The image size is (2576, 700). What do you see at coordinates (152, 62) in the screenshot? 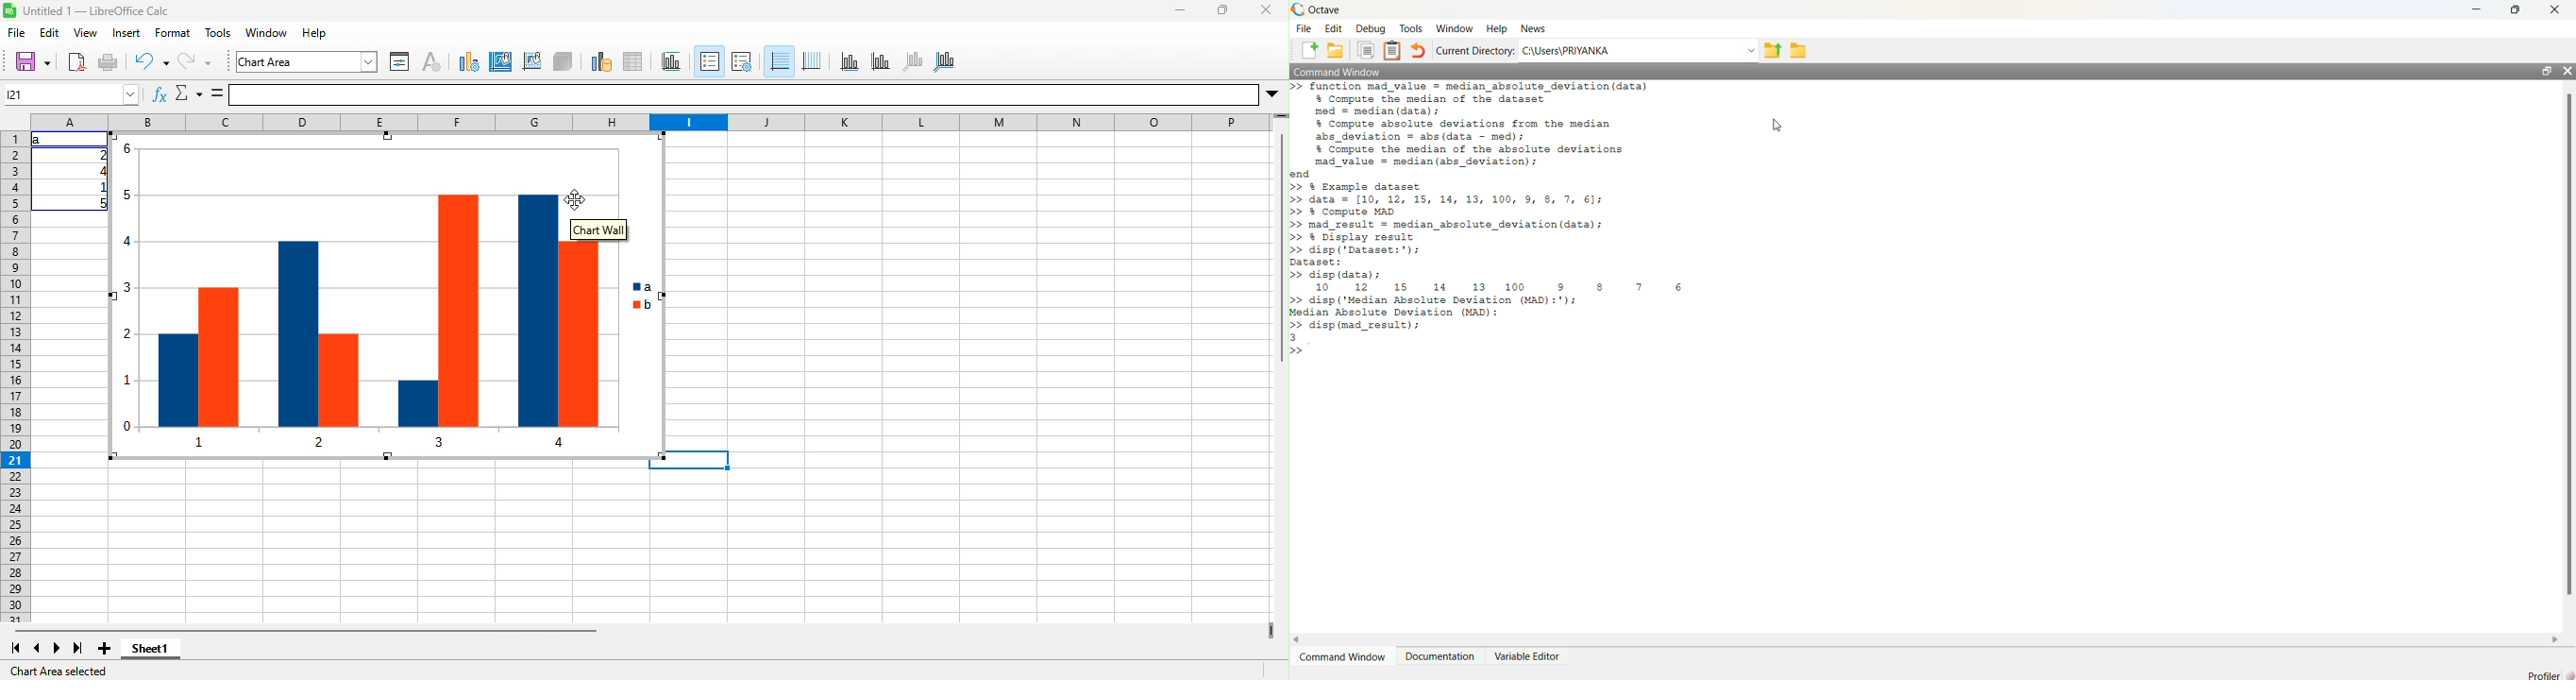
I see `undo` at bounding box center [152, 62].